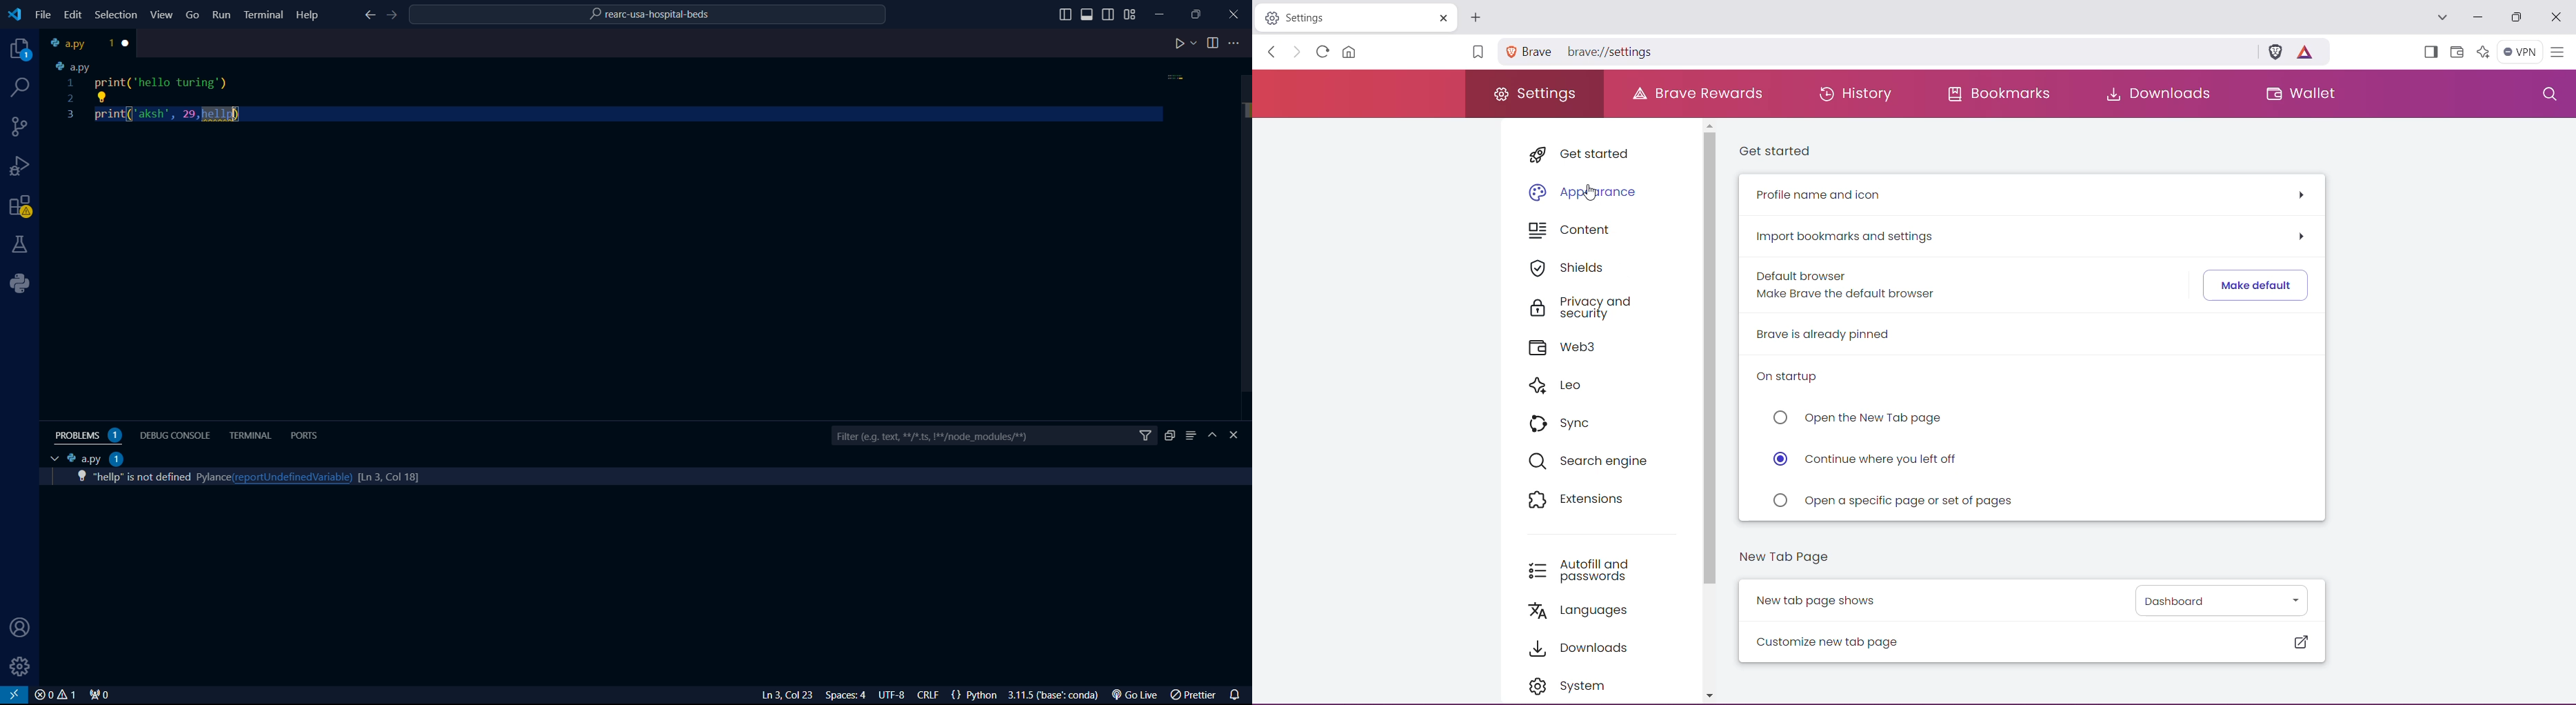 This screenshot has width=2576, height=728. Describe the element at coordinates (1199, 14) in the screenshot. I see `maximize` at that location.